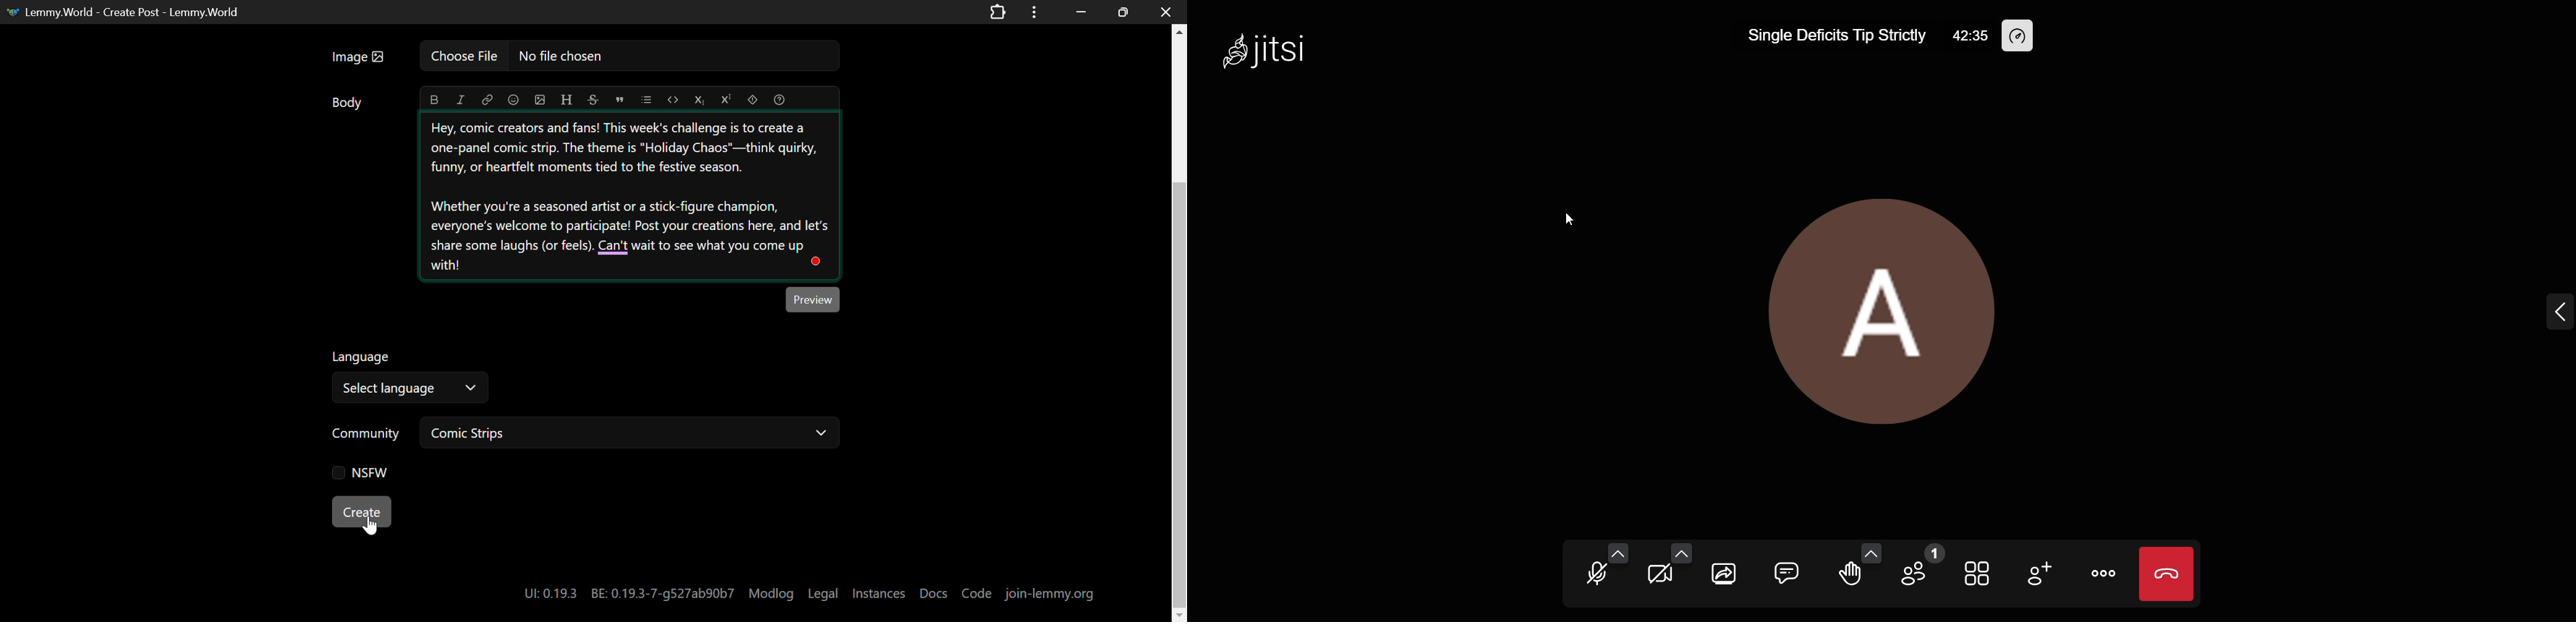  What do you see at coordinates (727, 98) in the screenshot?
I see `Superscript` at bounding box center [727, 98].